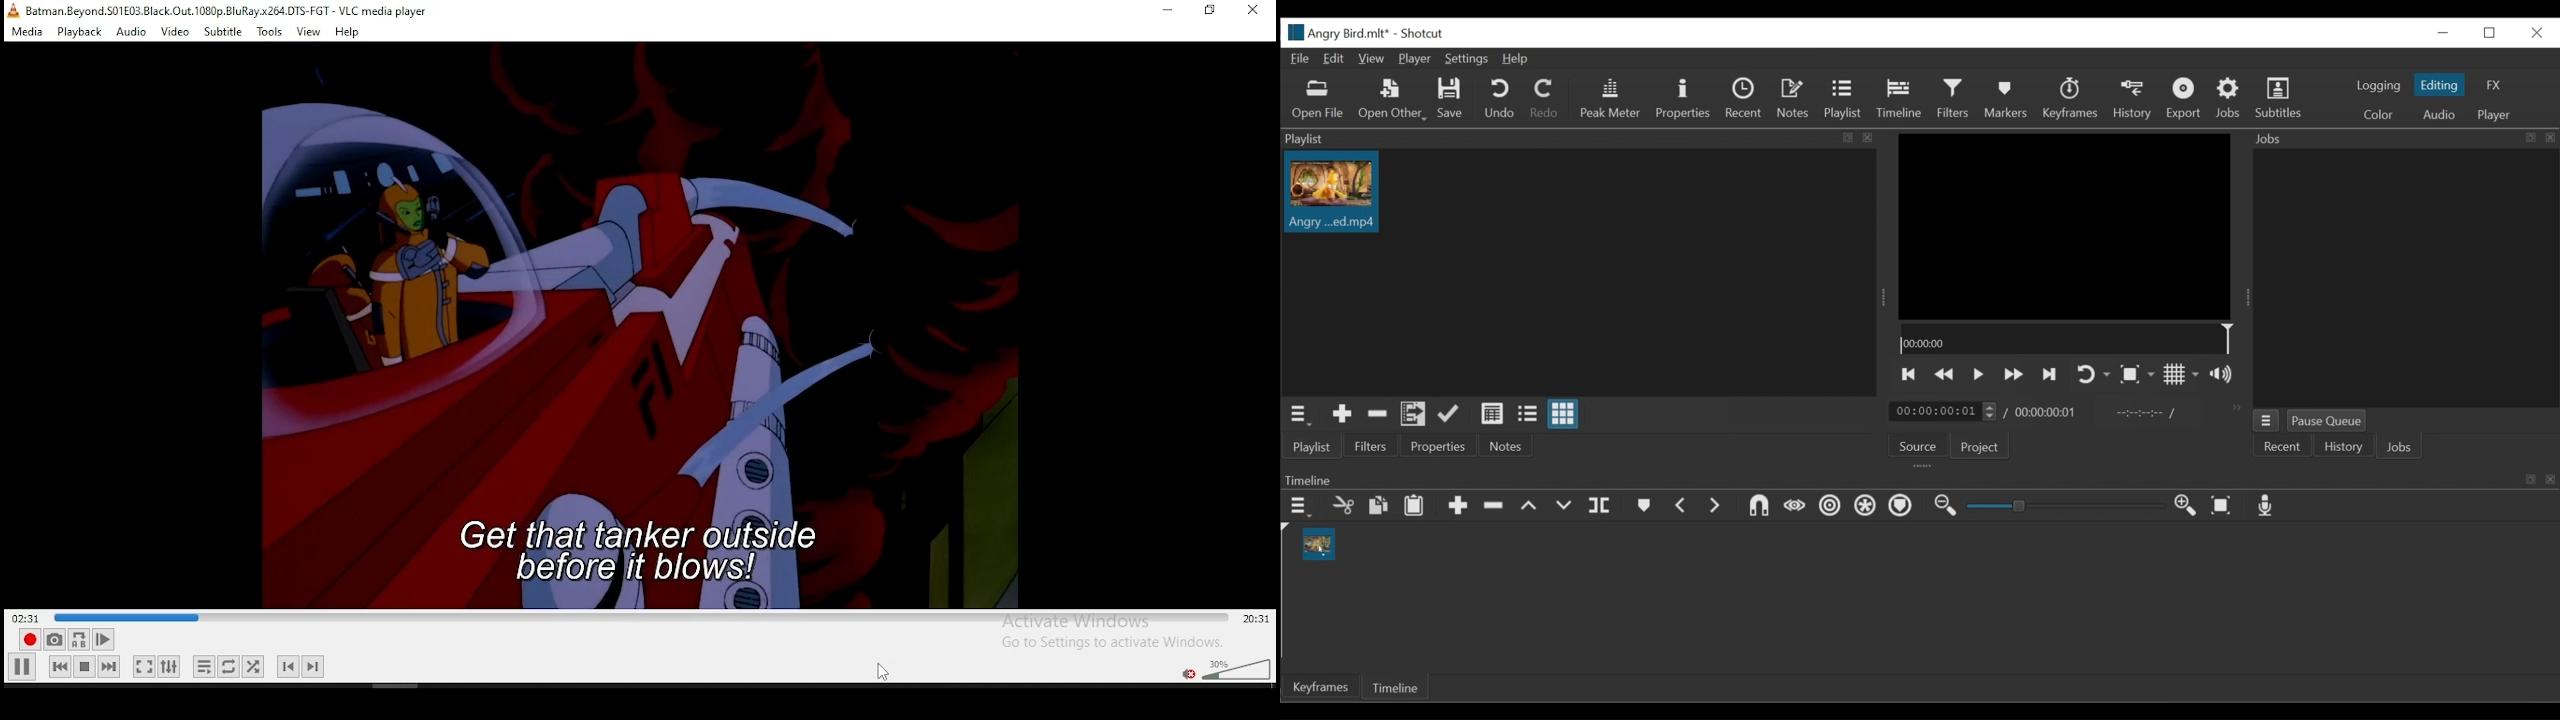  What do you see at coordinates (1323, 689) in the screenshot?
I see `keyframe` at bounding box center [1323, 689].